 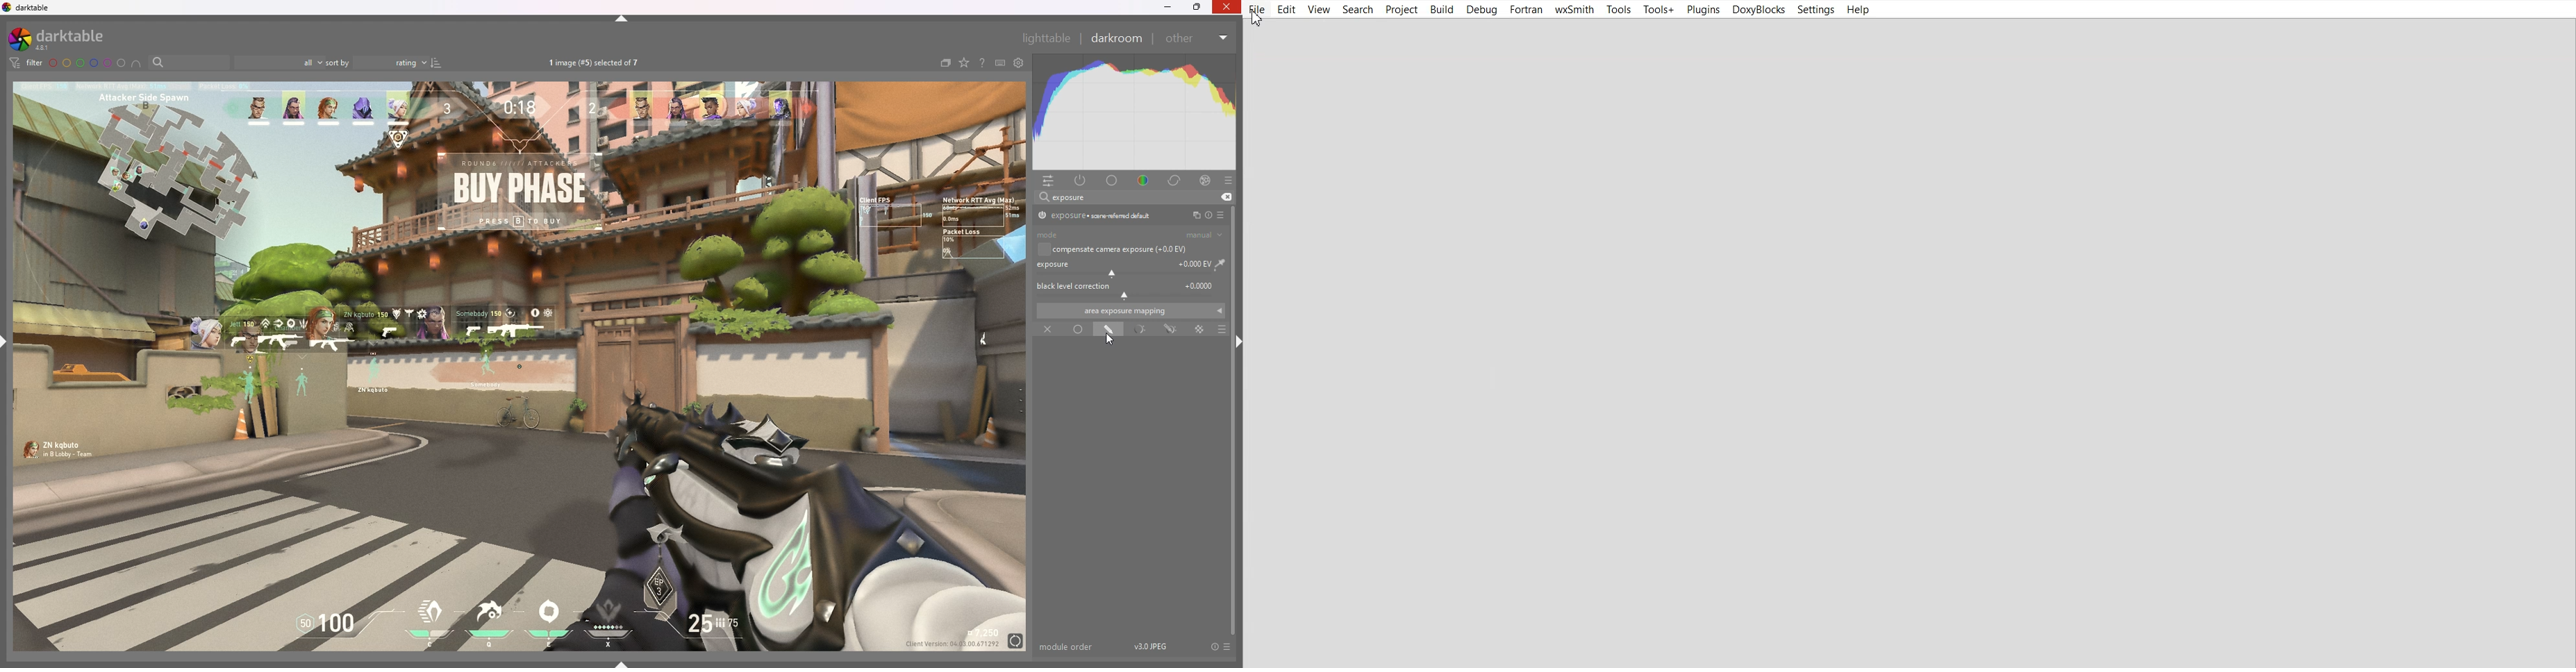 What do you see at coordinates (1068, 647) in the screenshot?
I see `module order` at bounding box center [1068, 647].